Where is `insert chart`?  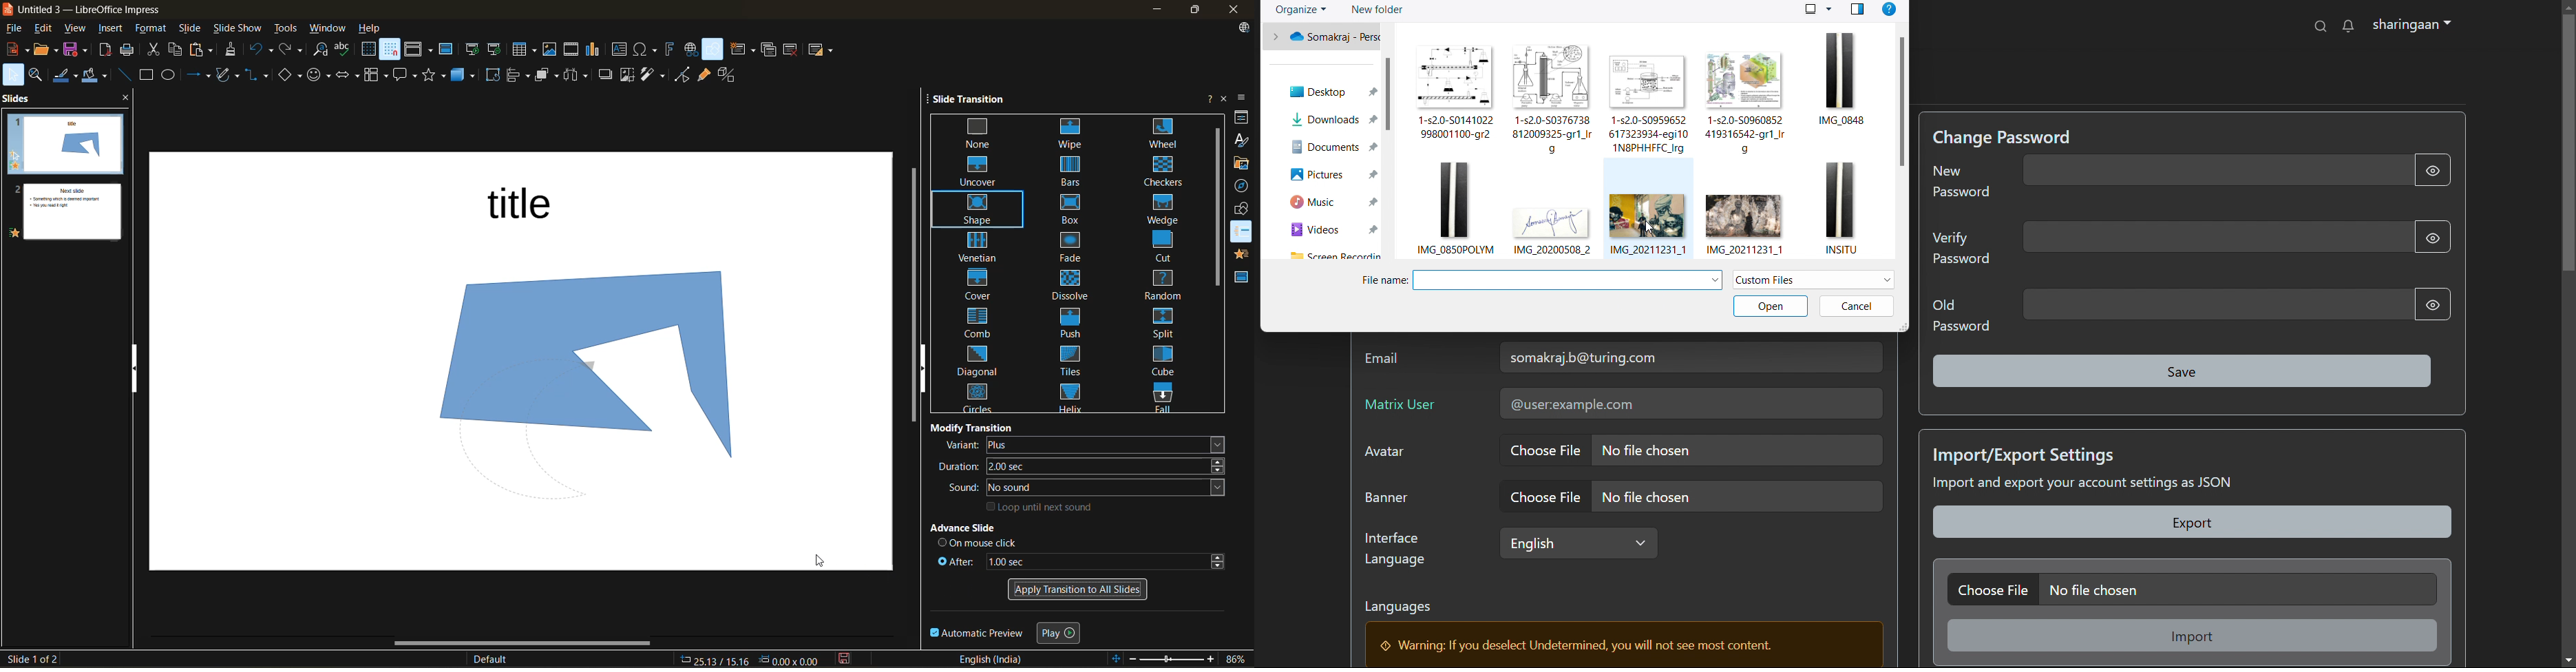
insert chart is located at coordinates (598, 51).